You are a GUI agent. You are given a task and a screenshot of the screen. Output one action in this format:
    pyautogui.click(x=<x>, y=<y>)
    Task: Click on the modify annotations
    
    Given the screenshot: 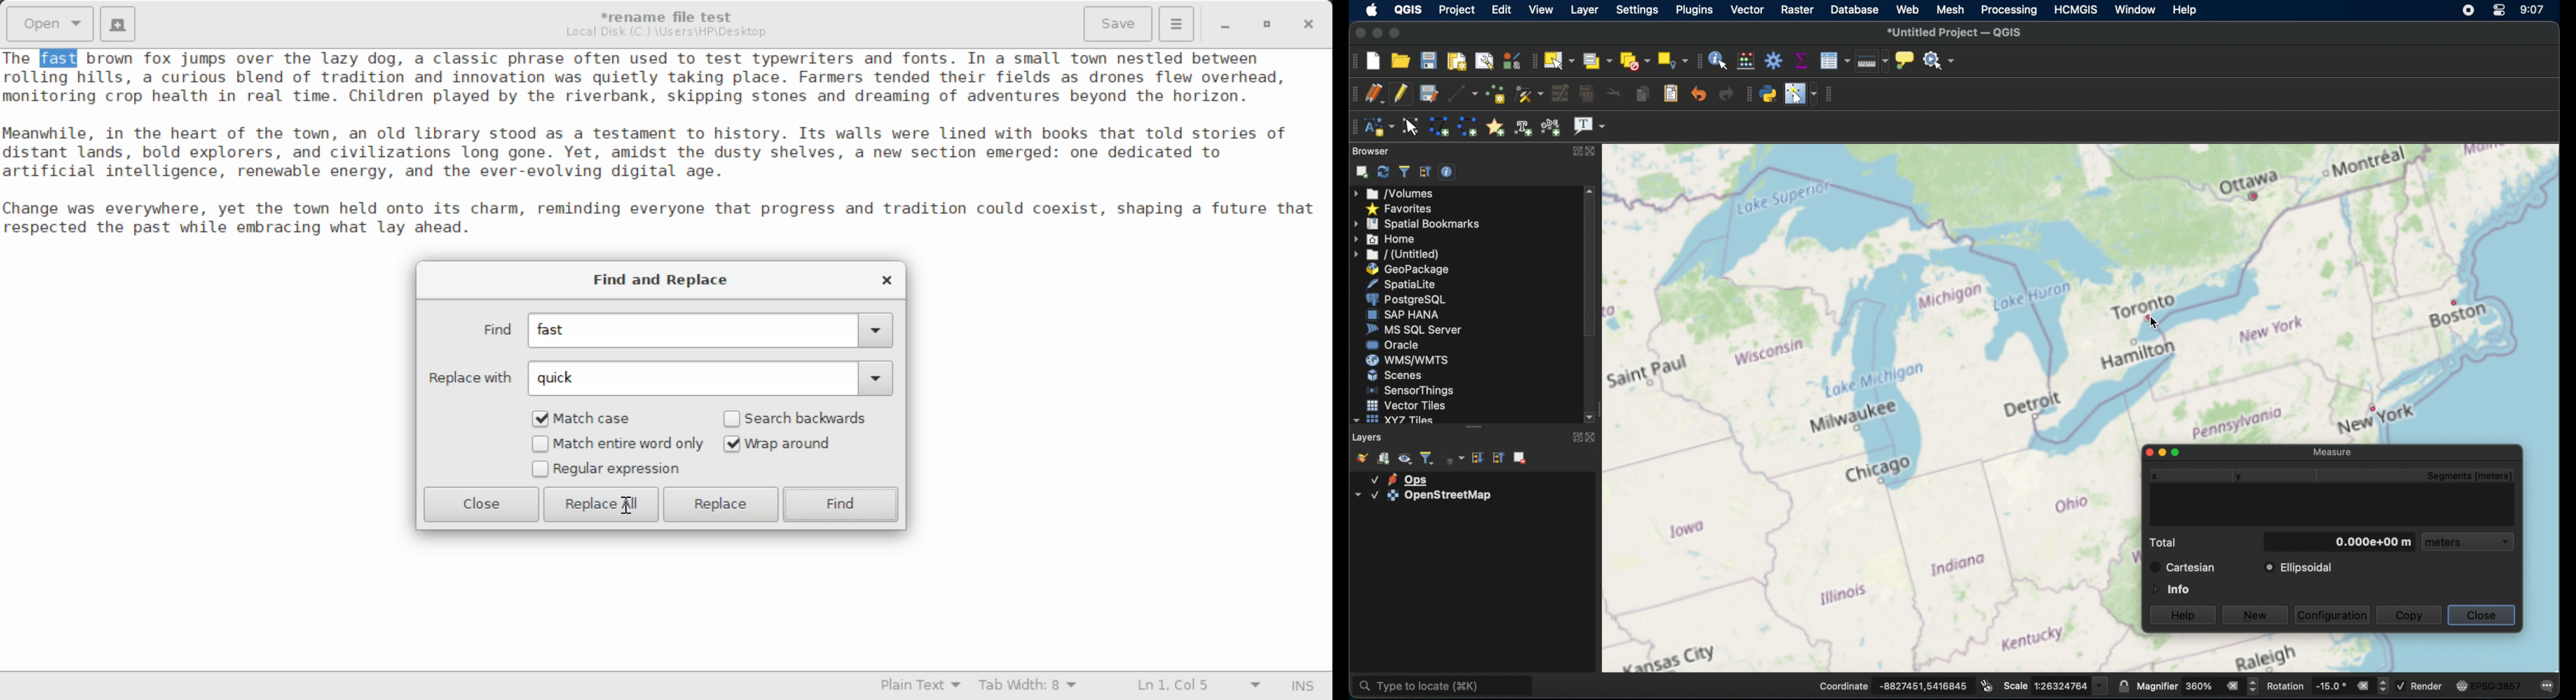 What is the action you would take?
    pyautogui.click(x=1411, y=126)
    